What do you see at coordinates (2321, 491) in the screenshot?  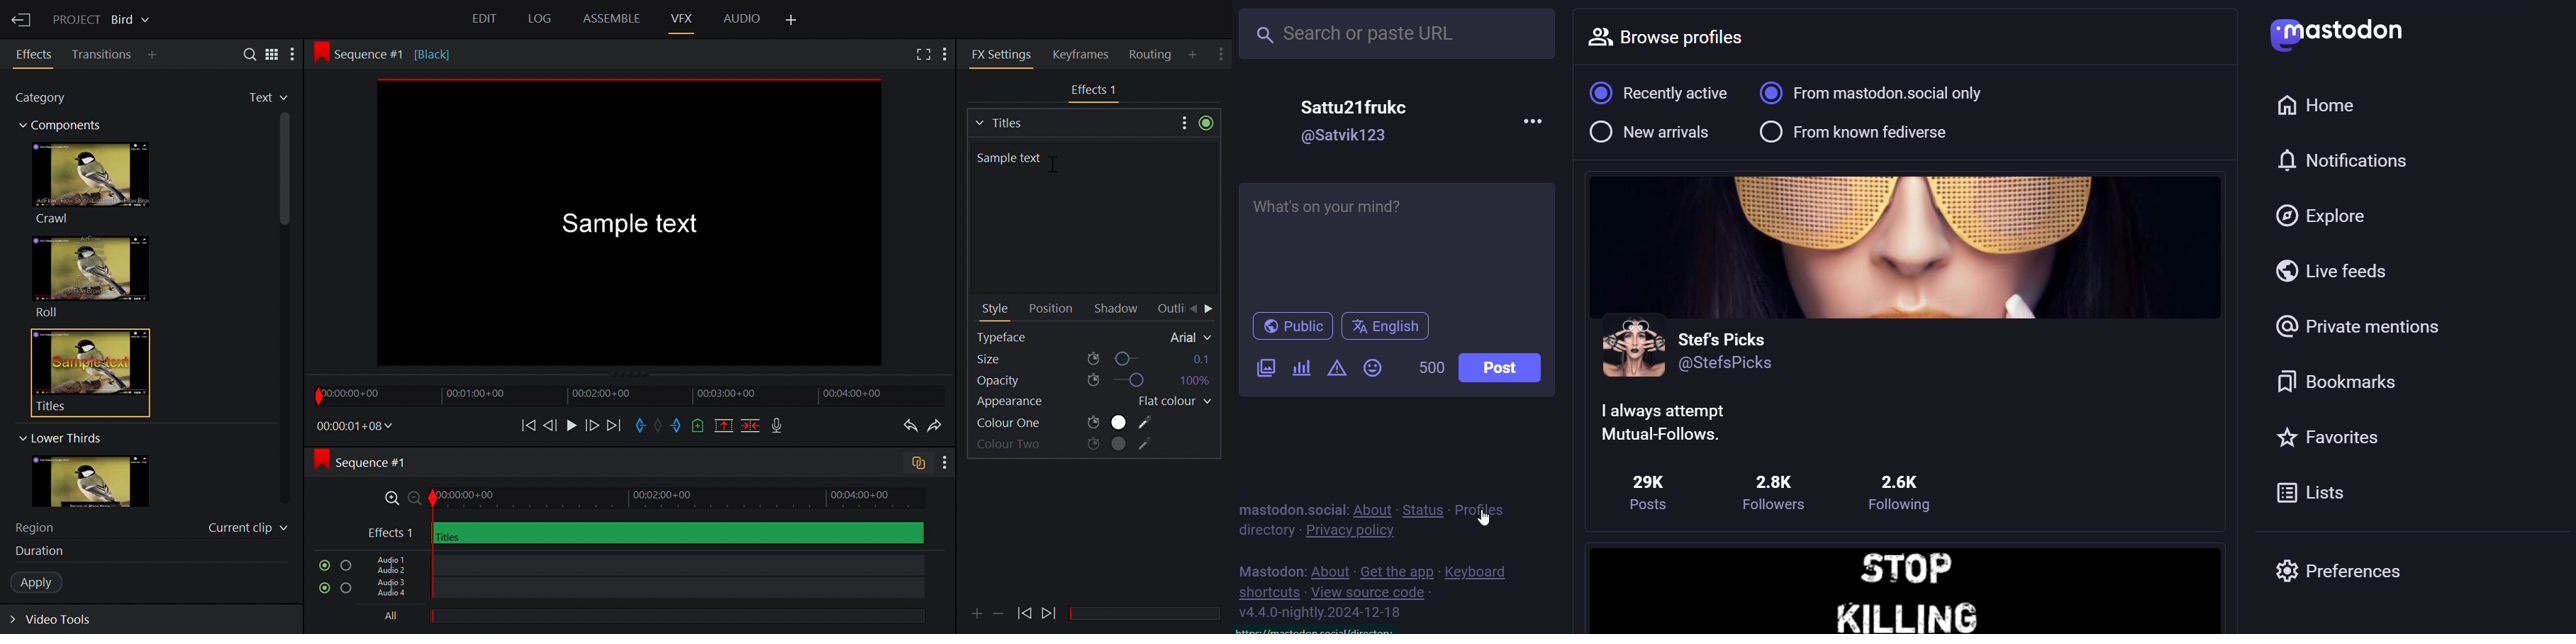 I see `list` at bounding box center [2321, 491].